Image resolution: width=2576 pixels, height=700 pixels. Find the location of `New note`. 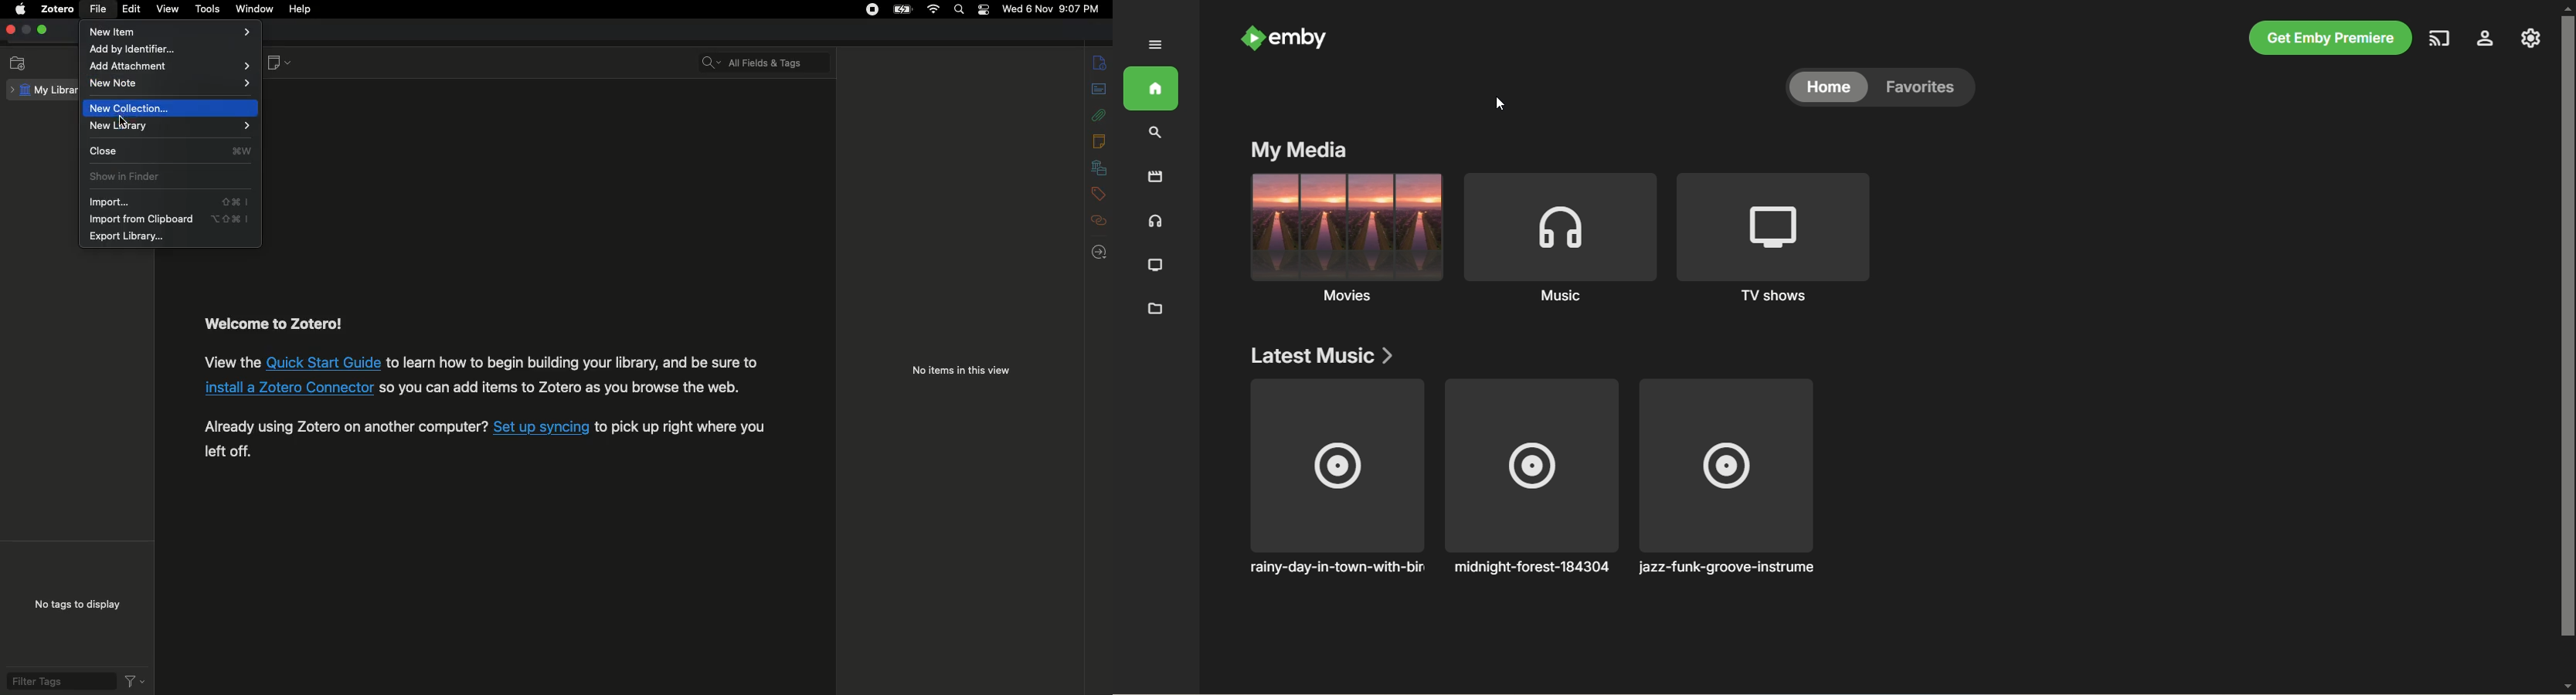

New note is located at coordinates (172, 85).